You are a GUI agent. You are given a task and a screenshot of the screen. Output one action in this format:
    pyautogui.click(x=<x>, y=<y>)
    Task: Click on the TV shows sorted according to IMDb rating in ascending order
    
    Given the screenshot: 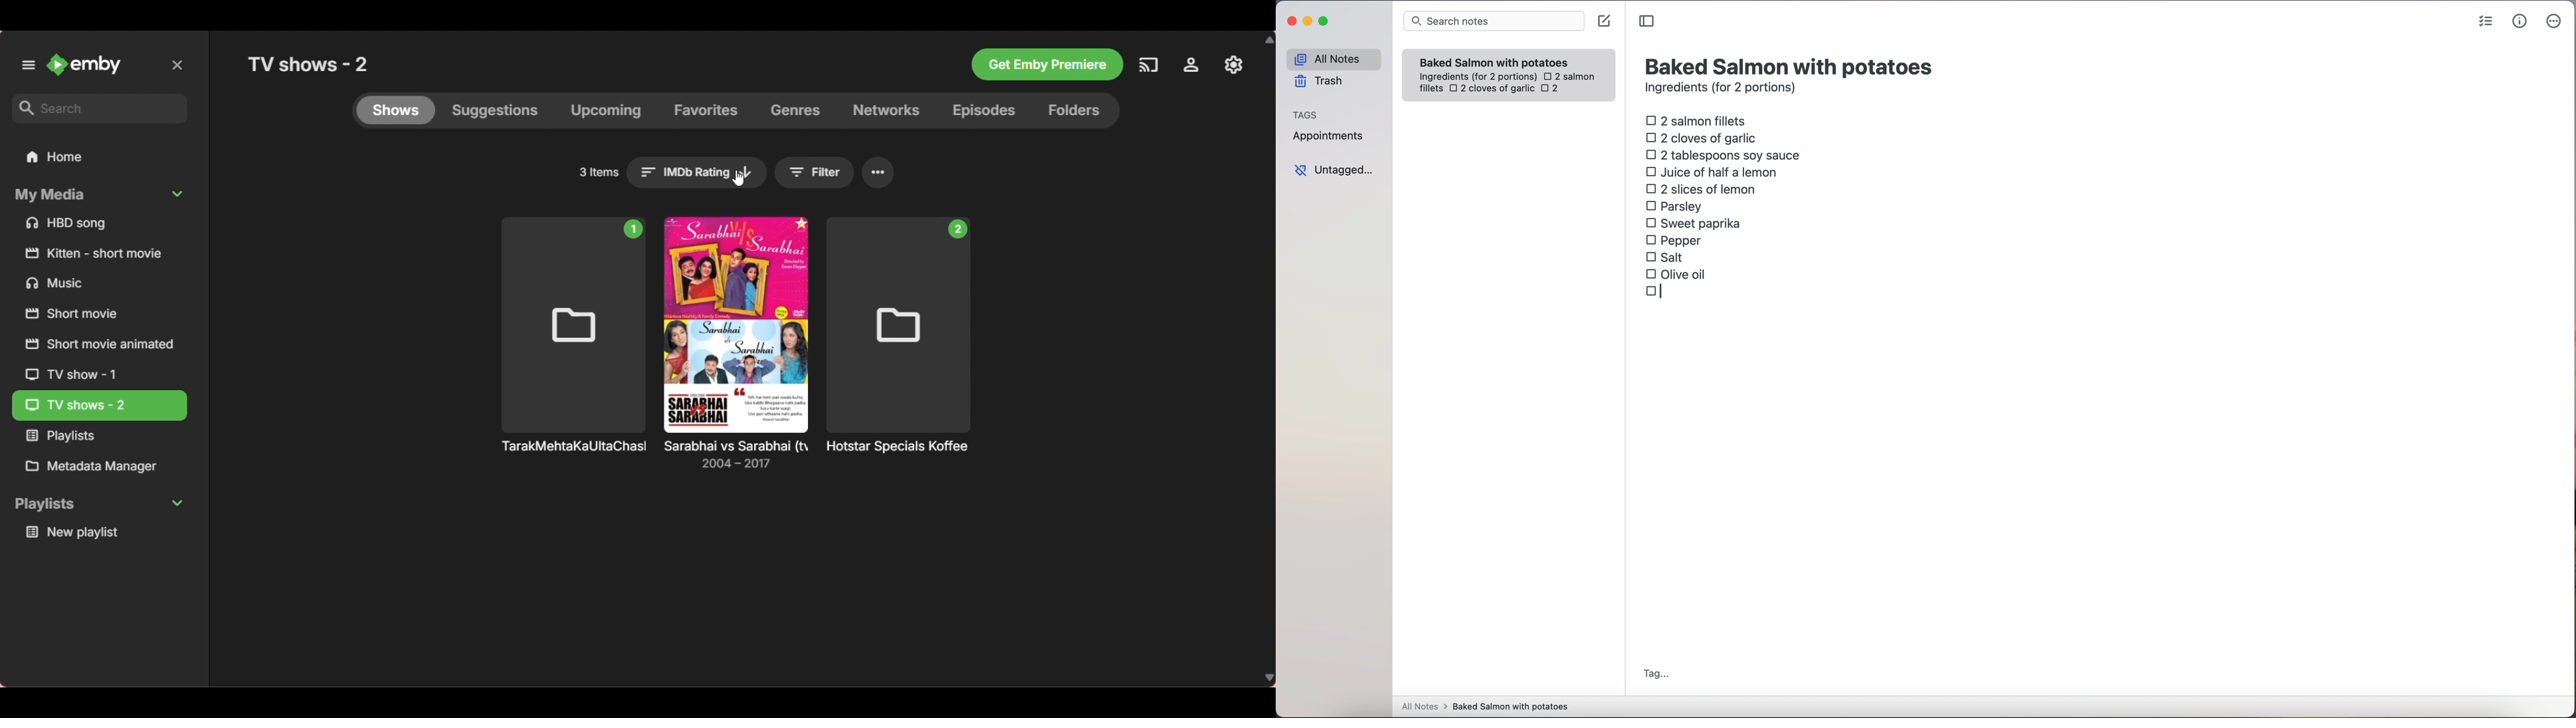 What is the action you would take?
    pyautogui.click(x=571, y=453)
    